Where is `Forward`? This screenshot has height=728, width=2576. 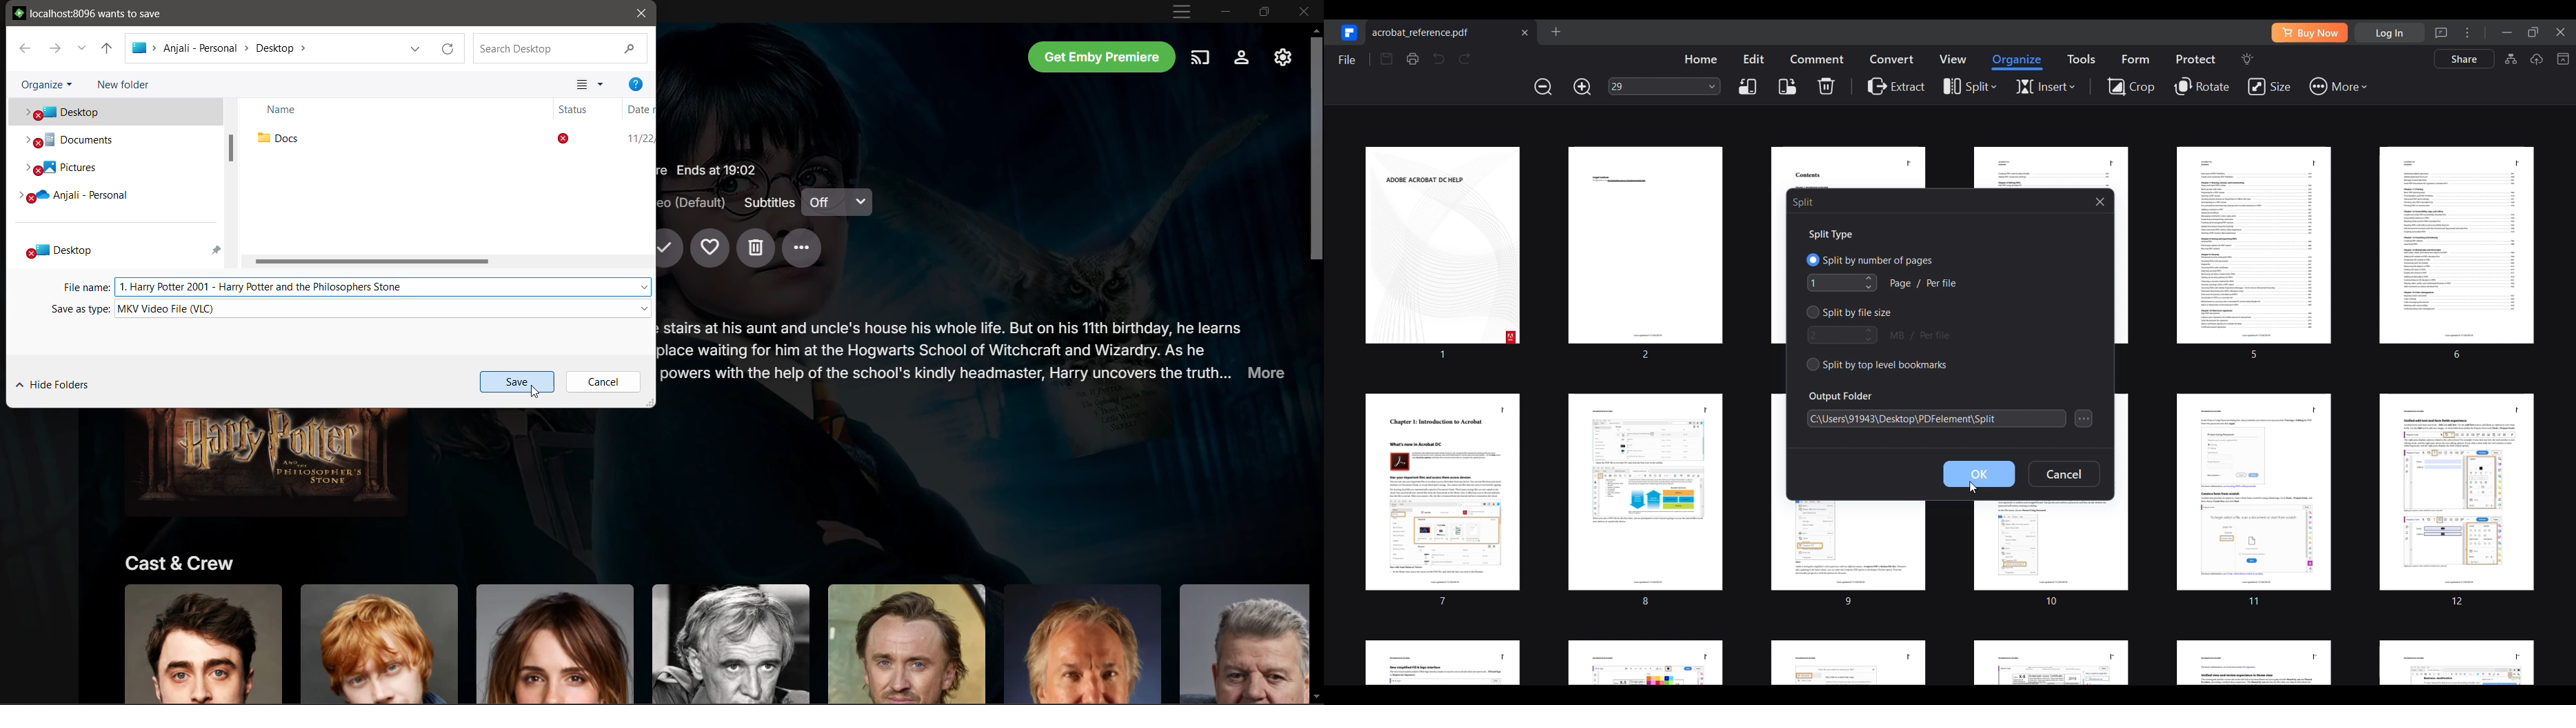 Forward is located at coordinates (54, 49).